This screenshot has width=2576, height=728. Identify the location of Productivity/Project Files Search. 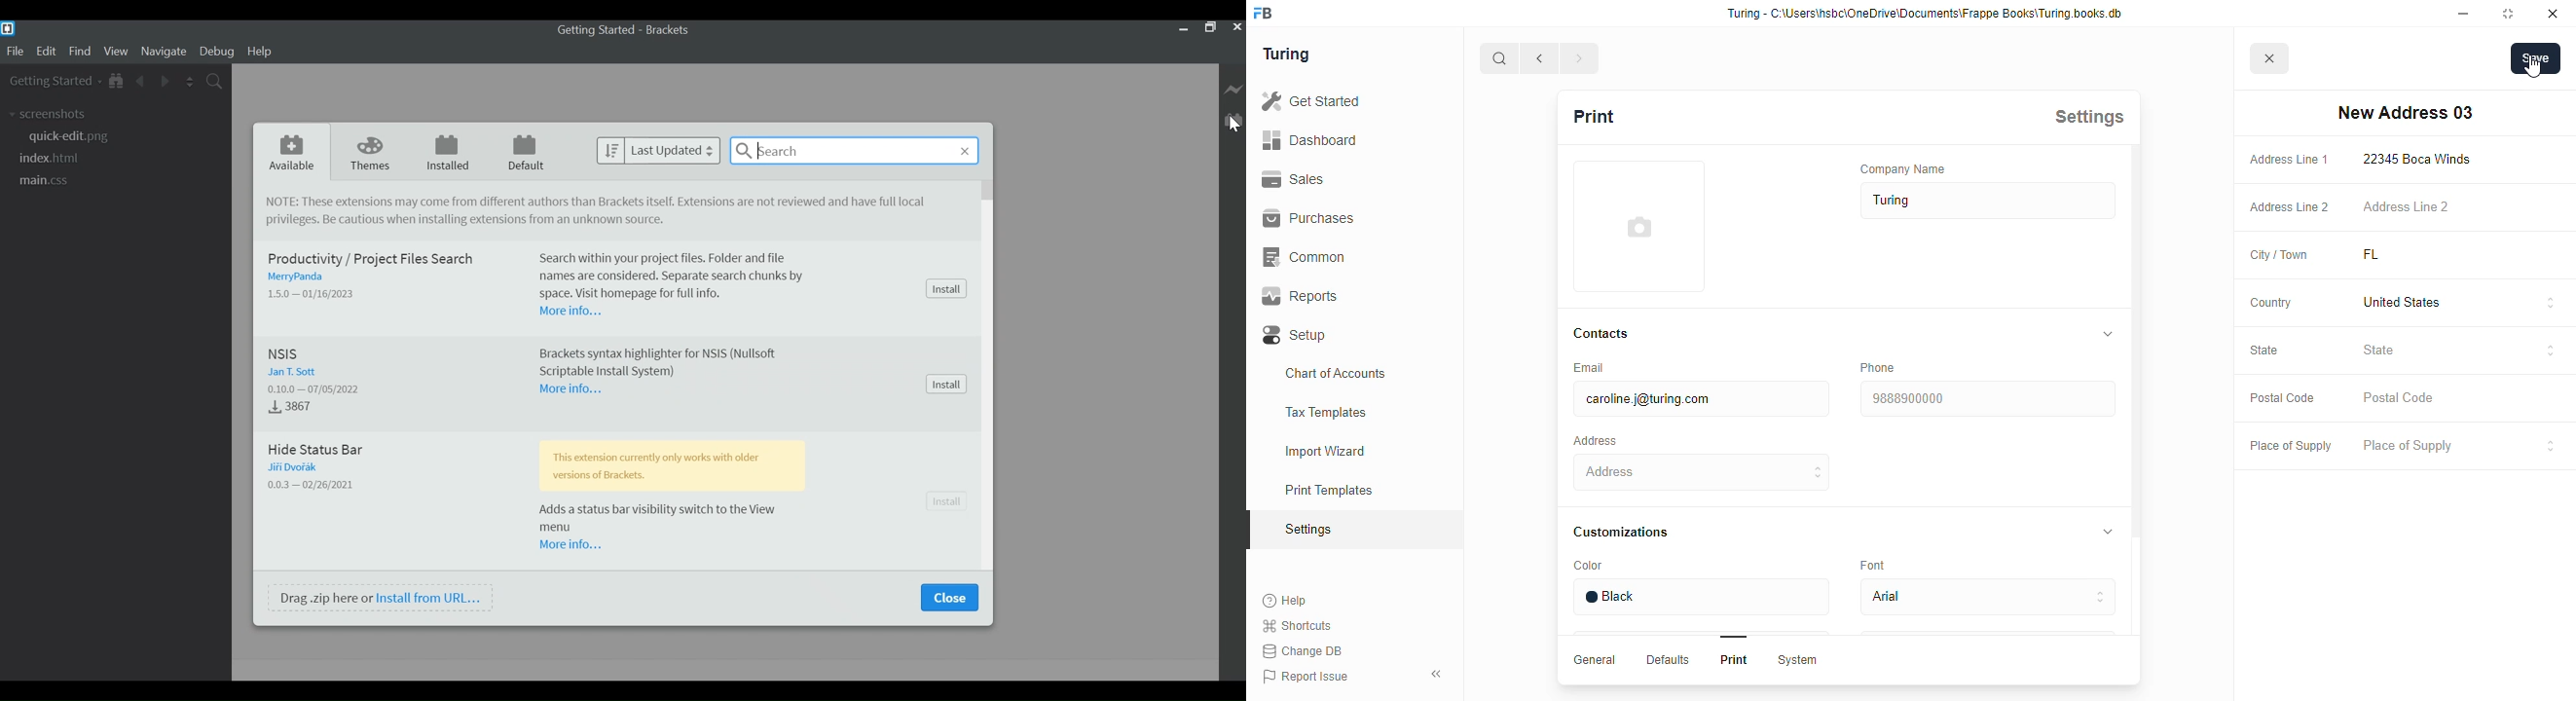
(375, 260).